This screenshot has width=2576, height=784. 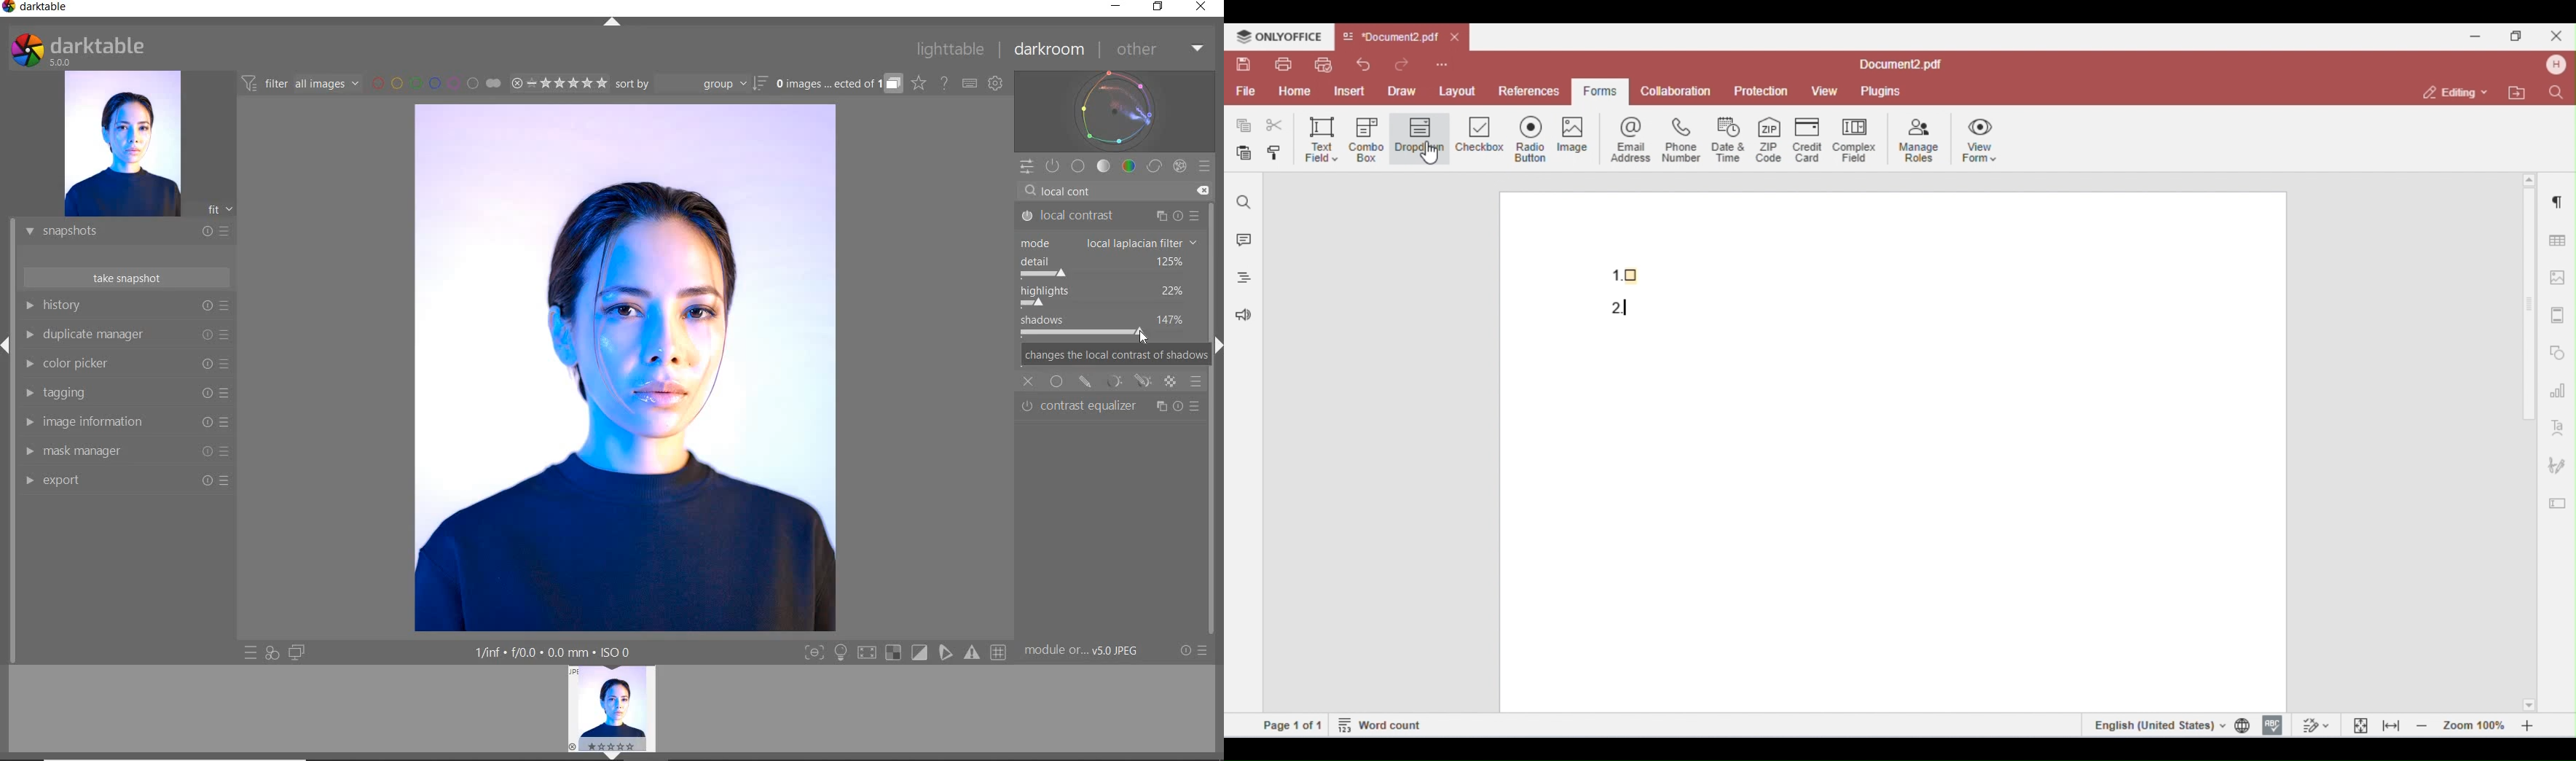 What do you see at coordinates (1633, 139) in the screenshot?
I see `email address` at bounding box center [1633, 139].